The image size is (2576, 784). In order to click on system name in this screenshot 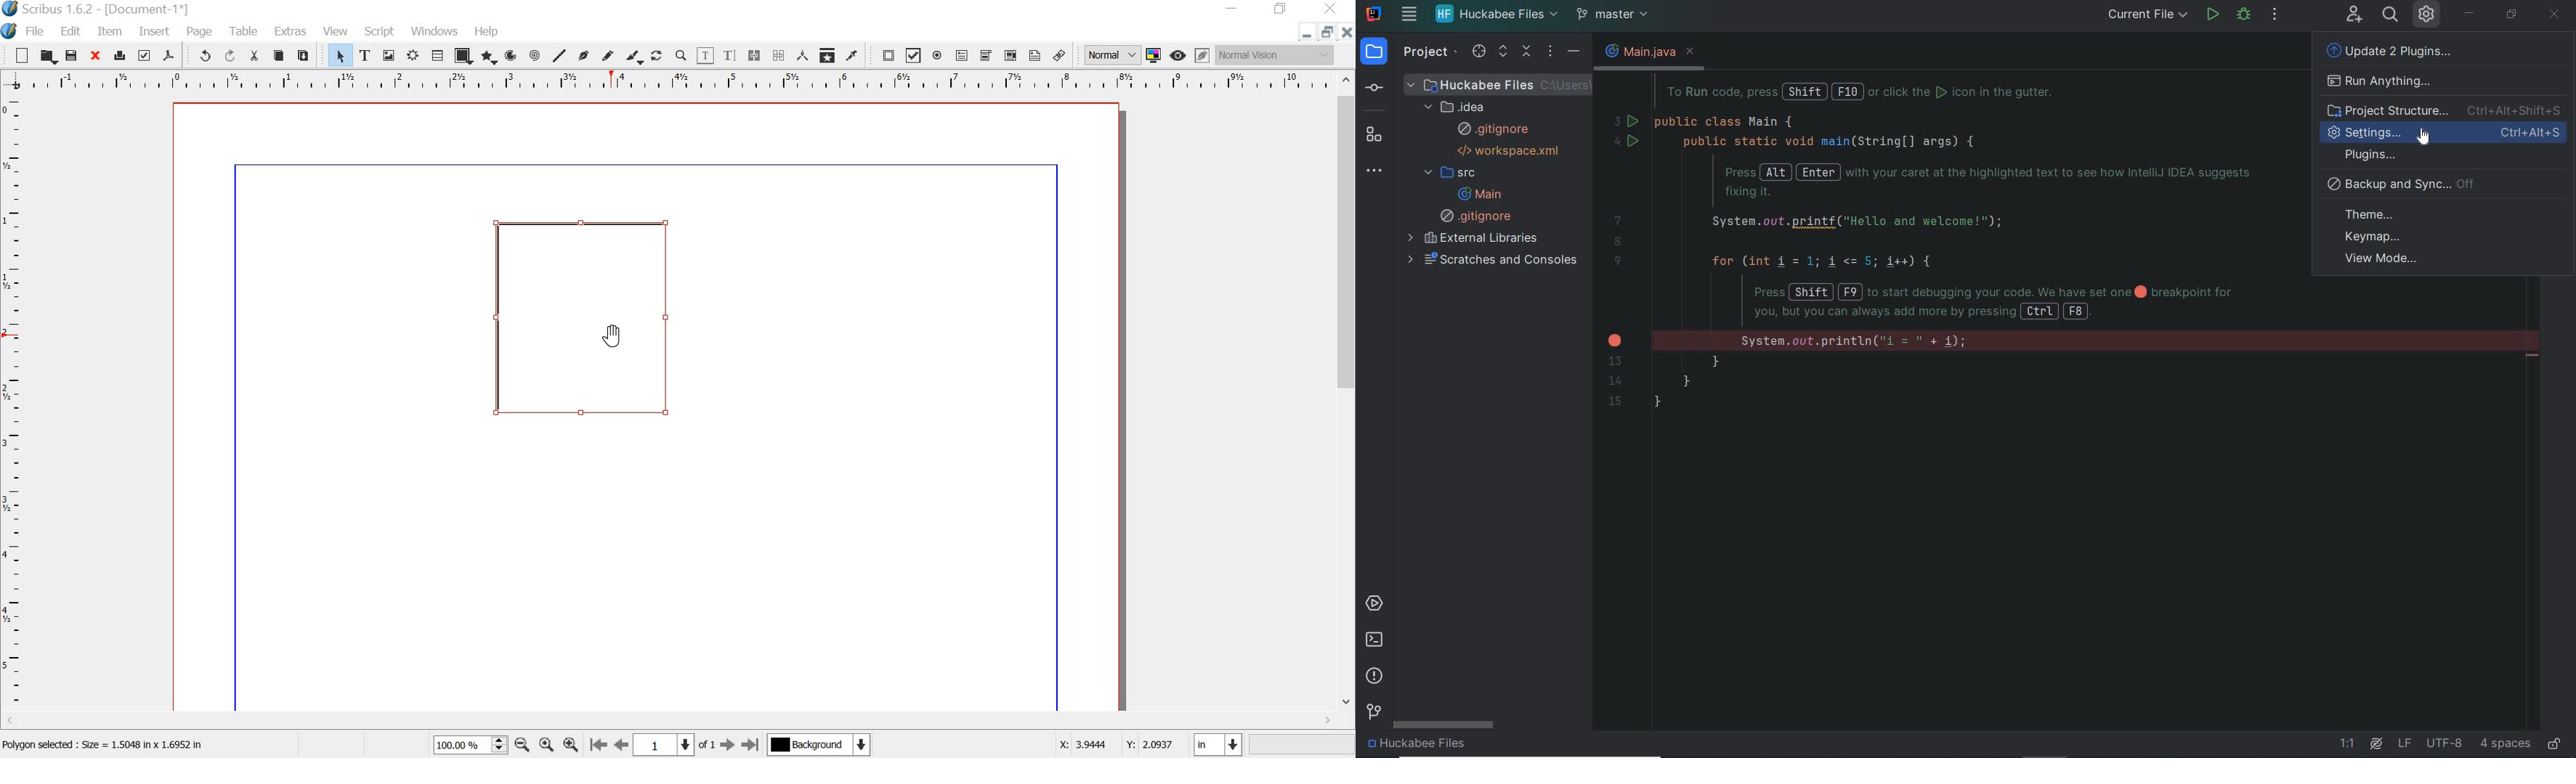, I will do `click(1373, 14)`.